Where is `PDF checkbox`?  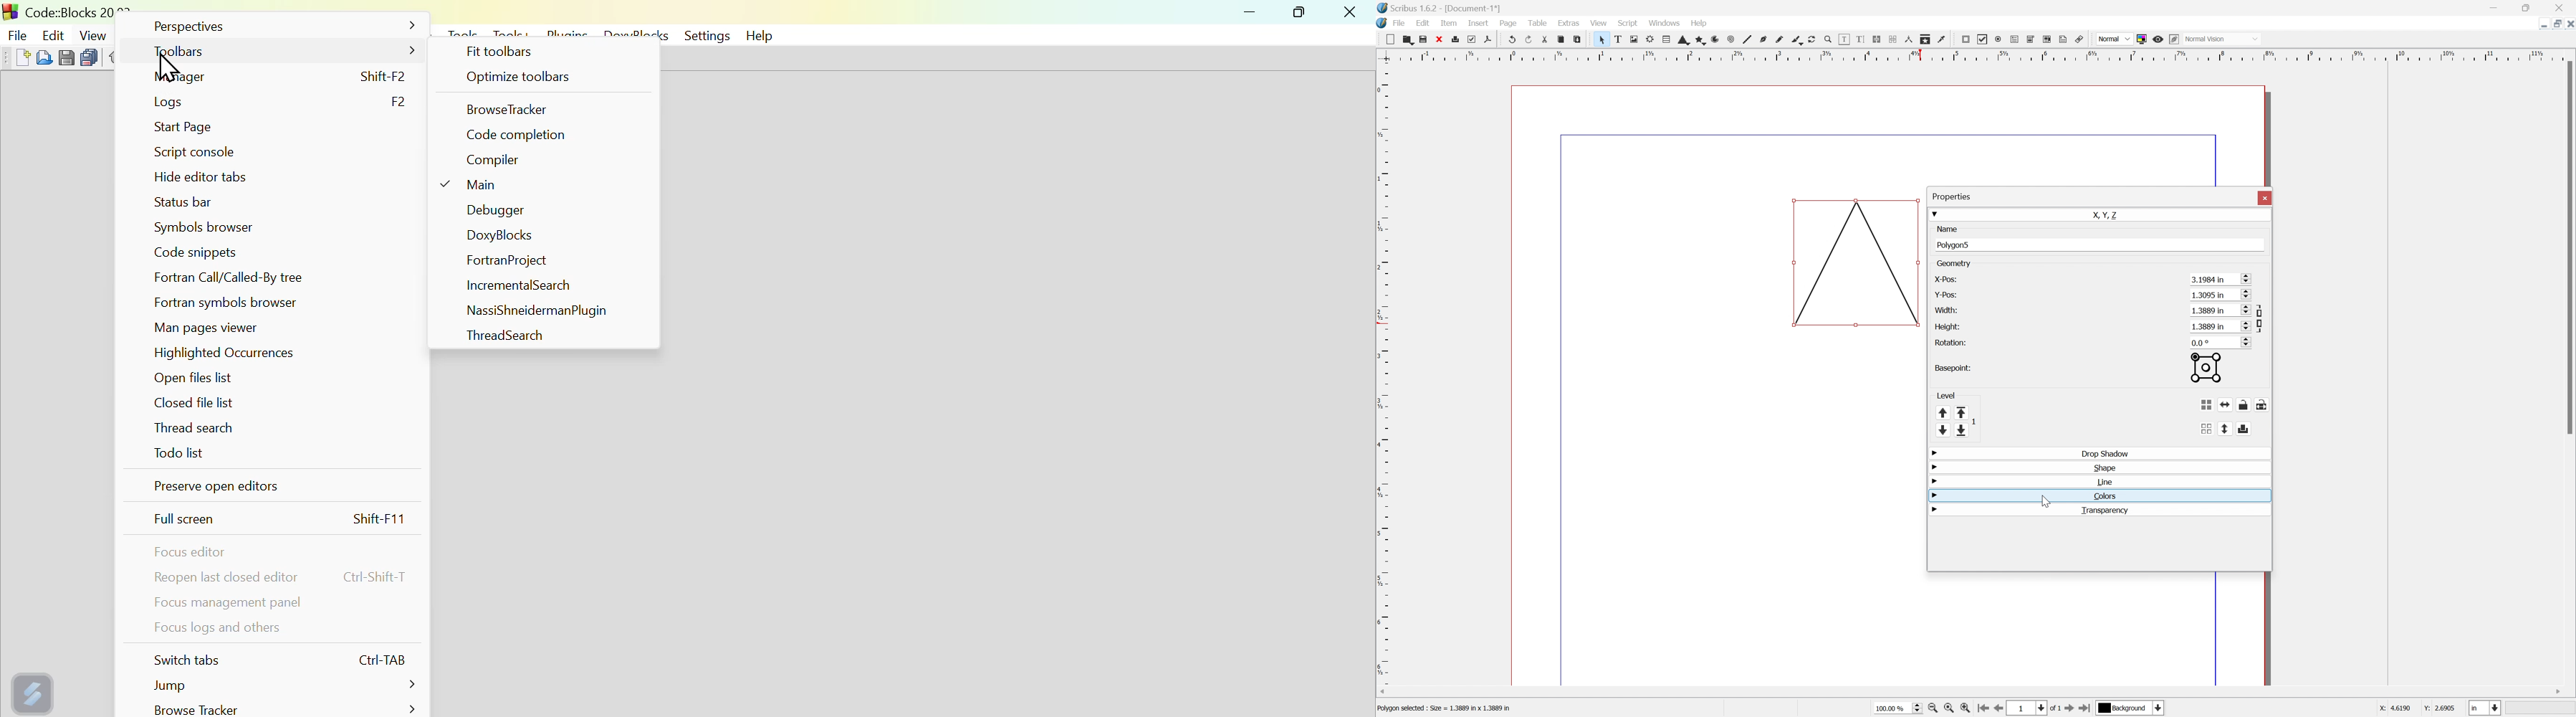
PDF checkbox is located at coordinates (1983, 38).